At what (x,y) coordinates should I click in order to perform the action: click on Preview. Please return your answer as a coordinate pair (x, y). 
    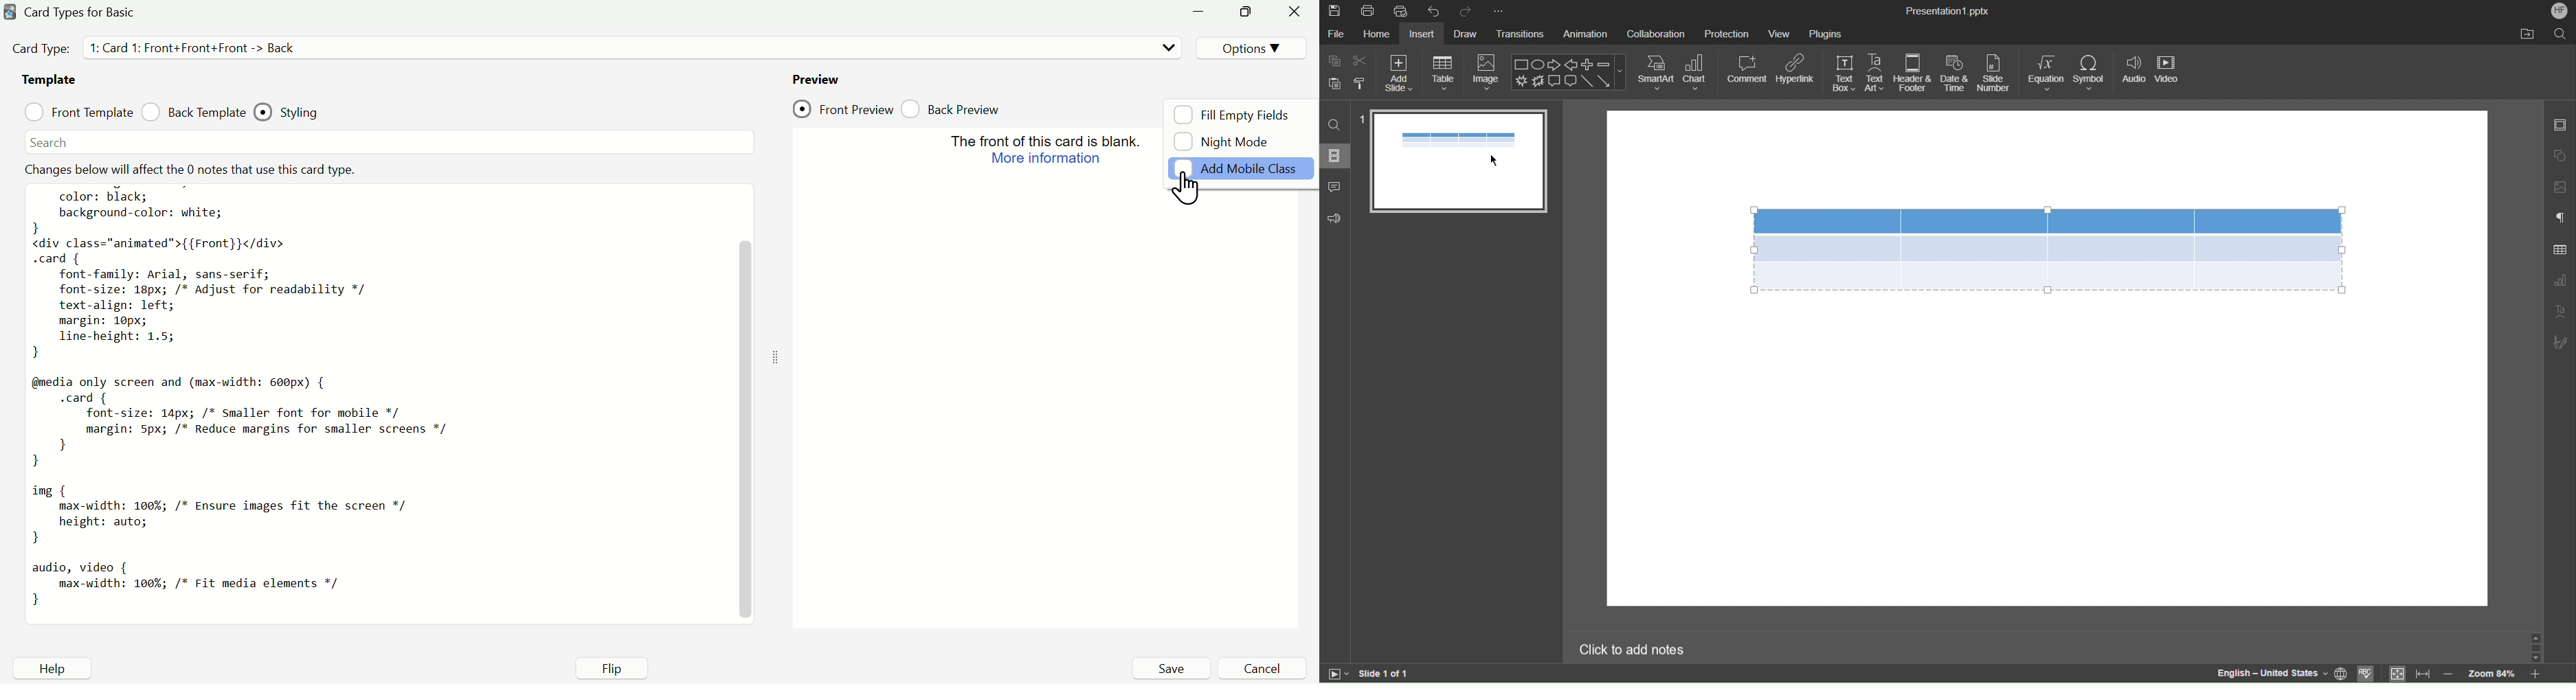
    Looking at the image, I should click on (816, 76).